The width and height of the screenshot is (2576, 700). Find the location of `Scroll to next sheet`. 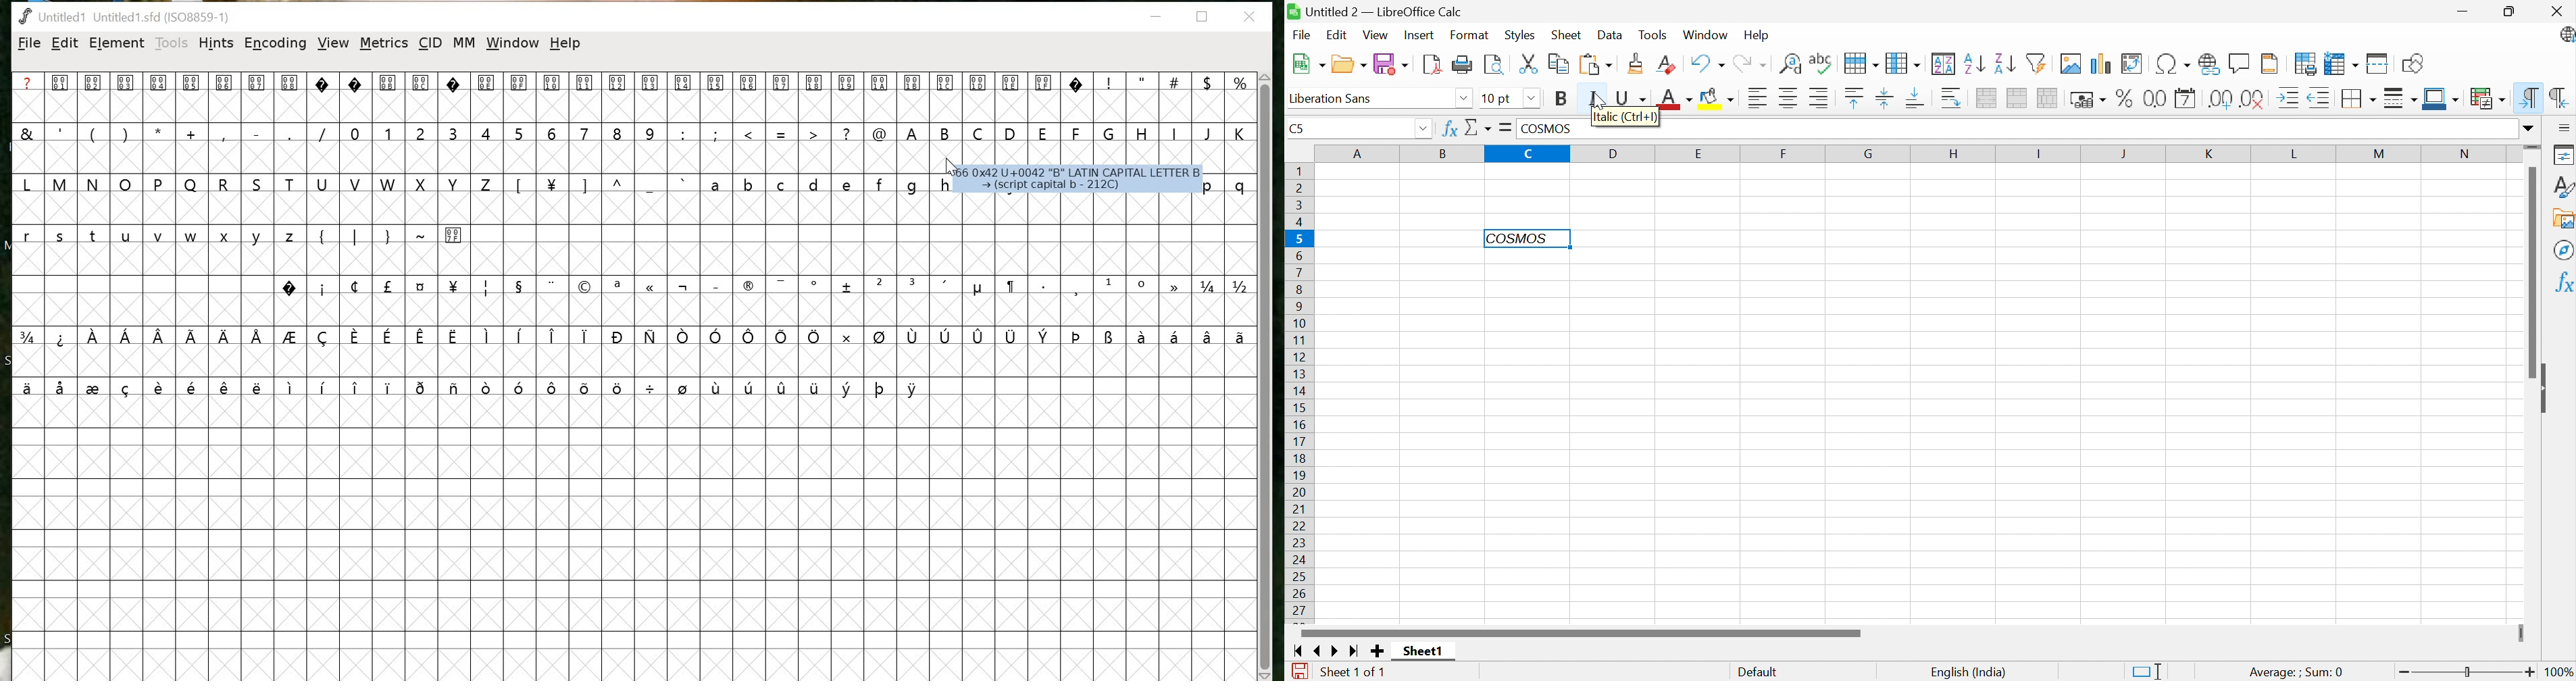

Scroll to next sheet is located at coordinates (1338, 651).